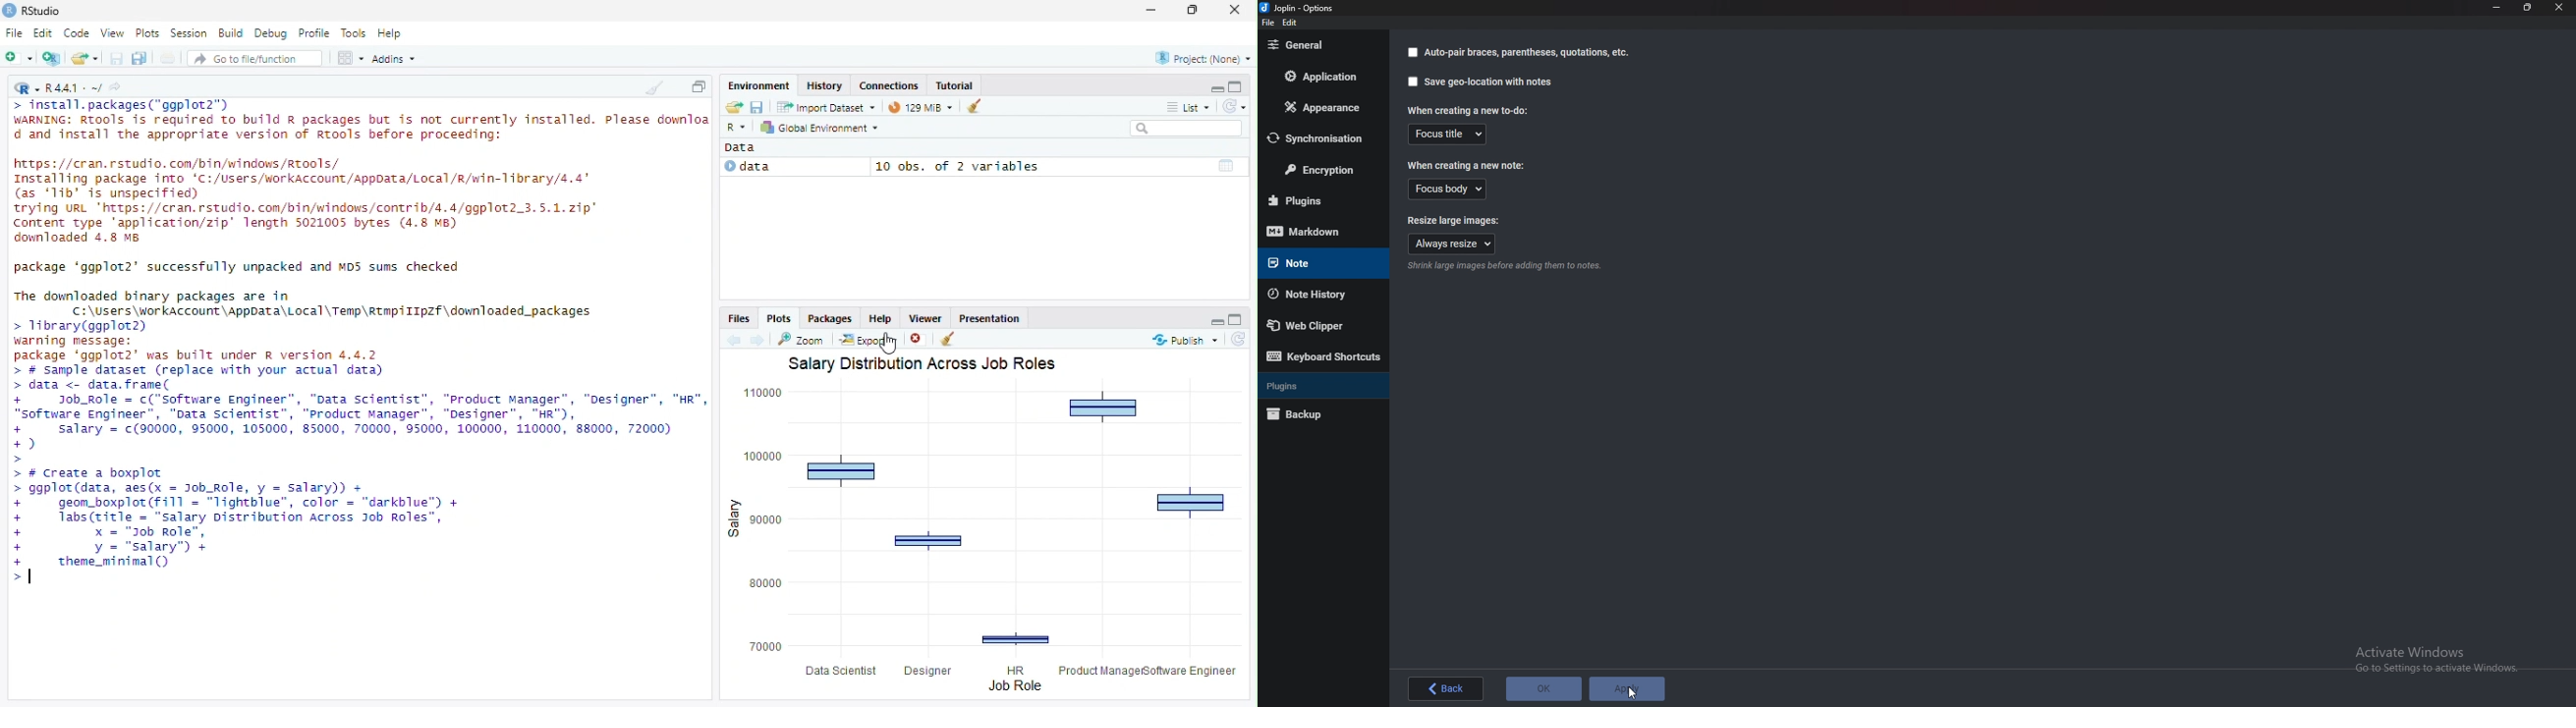 This screenshot has height=728, width=2576. Describe the element at coordinates (53, 58) in the screenshot. I see `Create  a project` at that location.